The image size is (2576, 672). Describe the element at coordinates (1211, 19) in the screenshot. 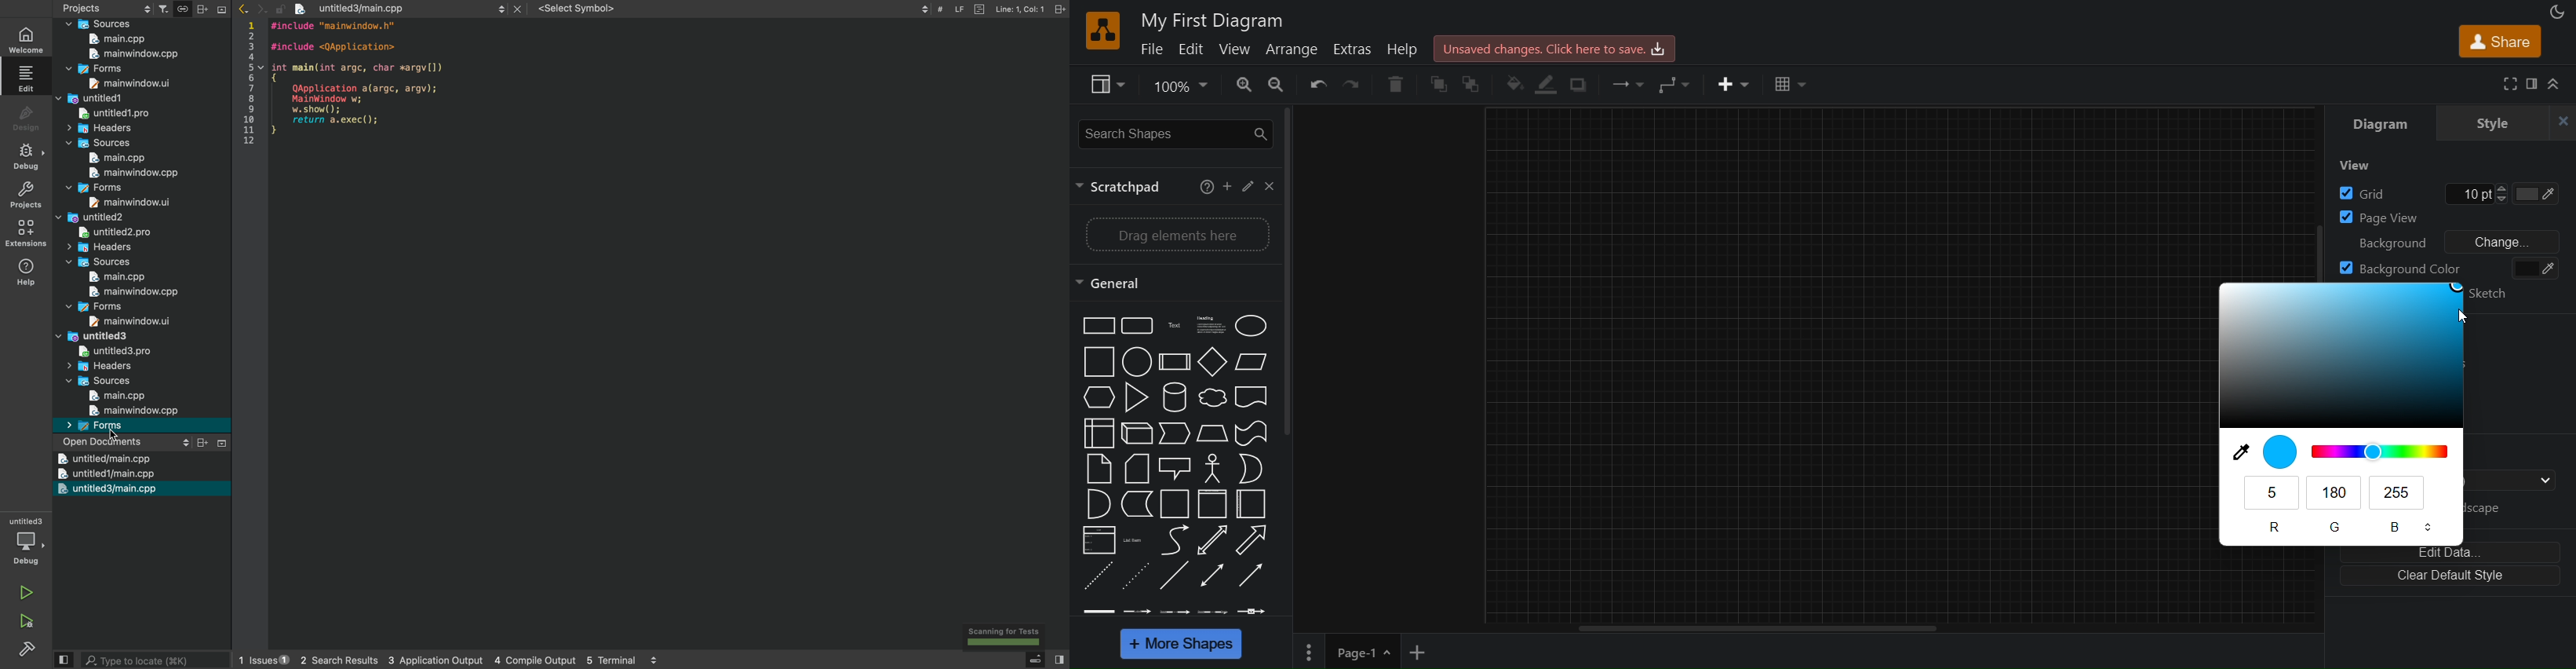

I see `title` at that location.